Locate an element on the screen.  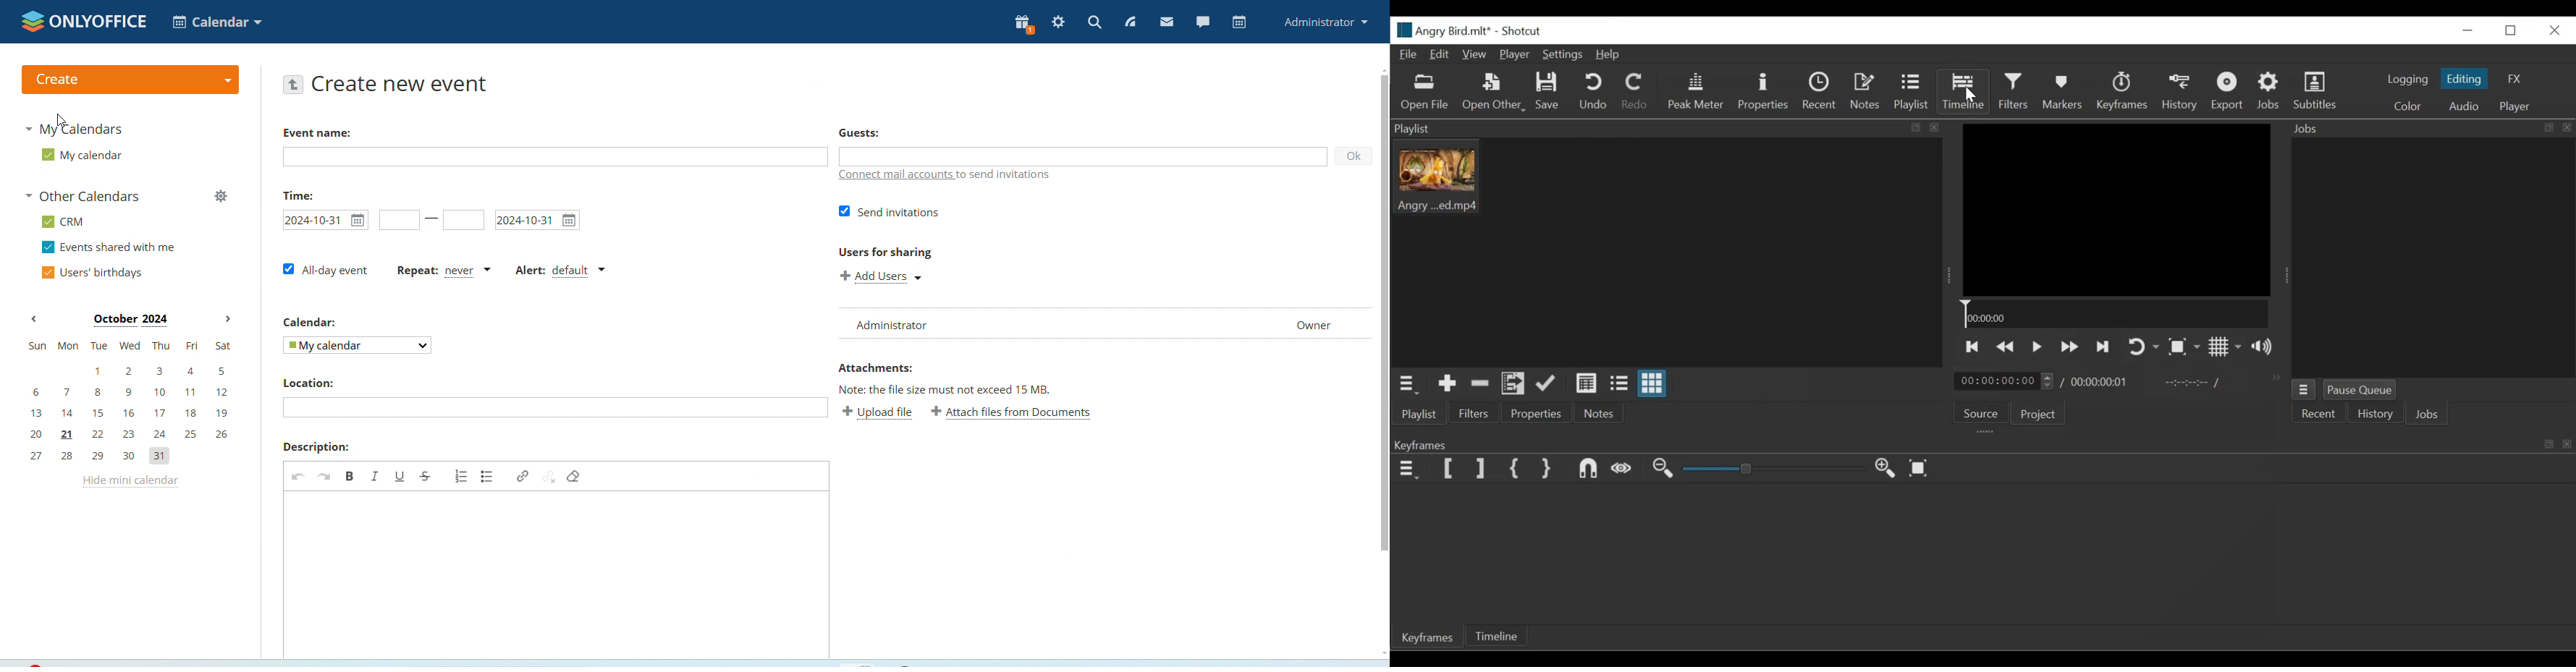
Timeline is located at coordinates (2114, 314).